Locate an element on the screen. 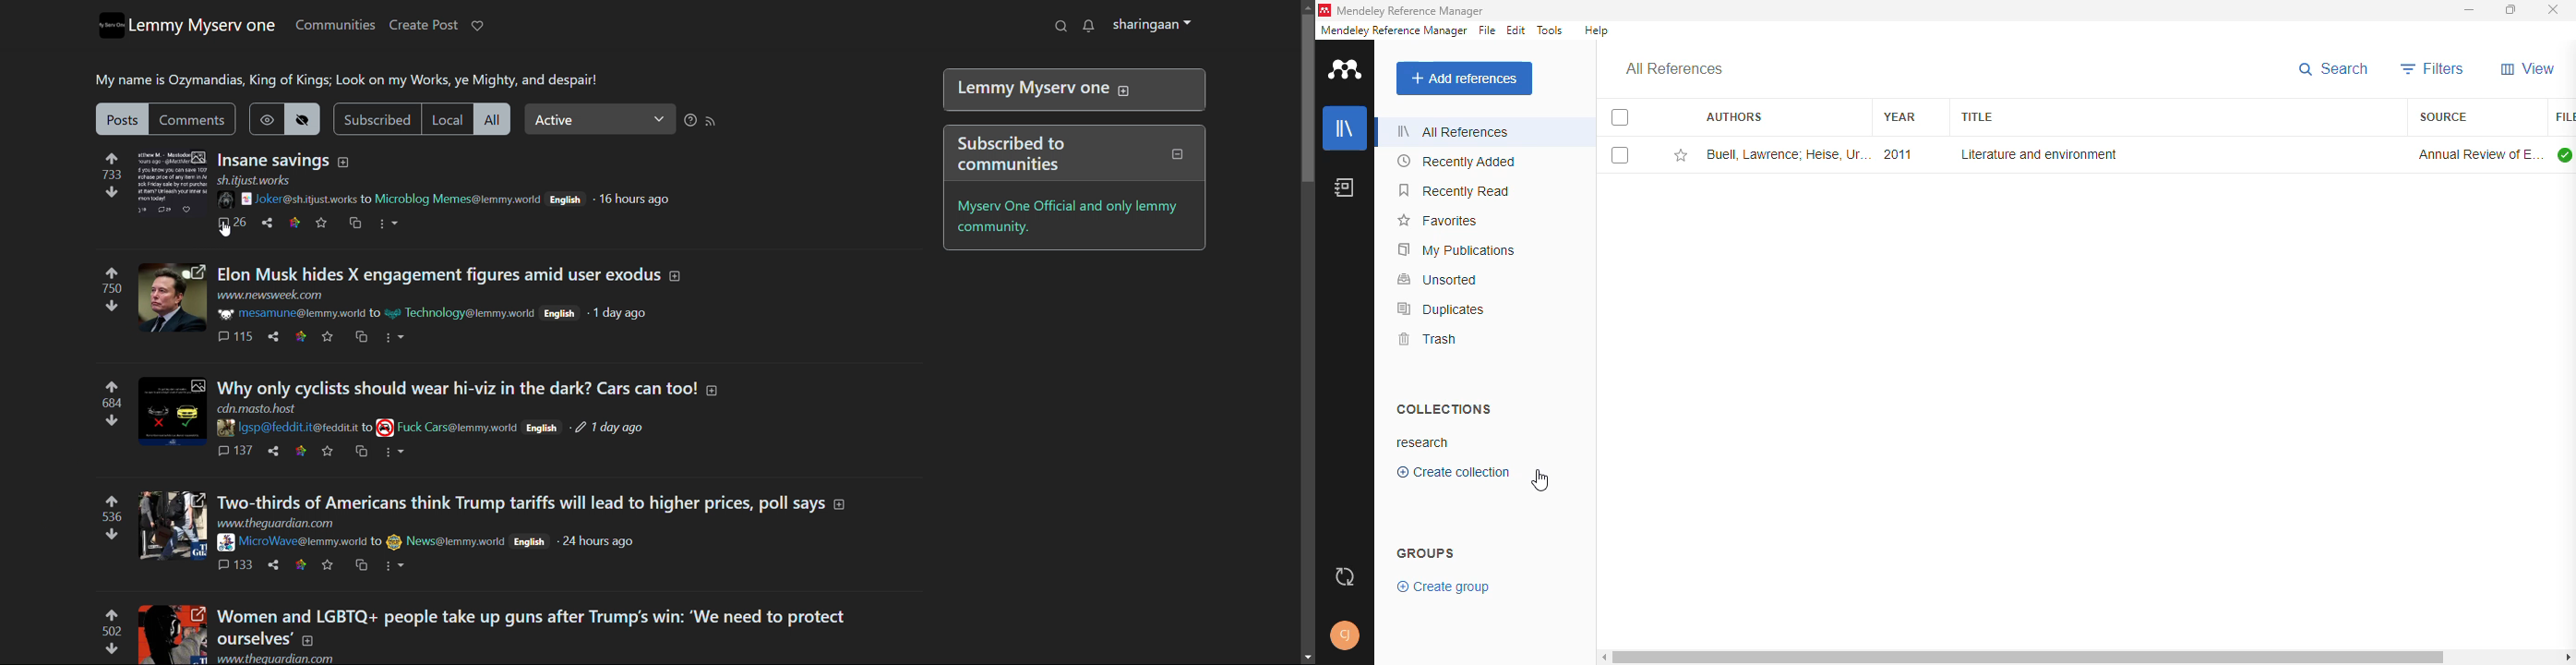  url is located at coordinates (274, 524).